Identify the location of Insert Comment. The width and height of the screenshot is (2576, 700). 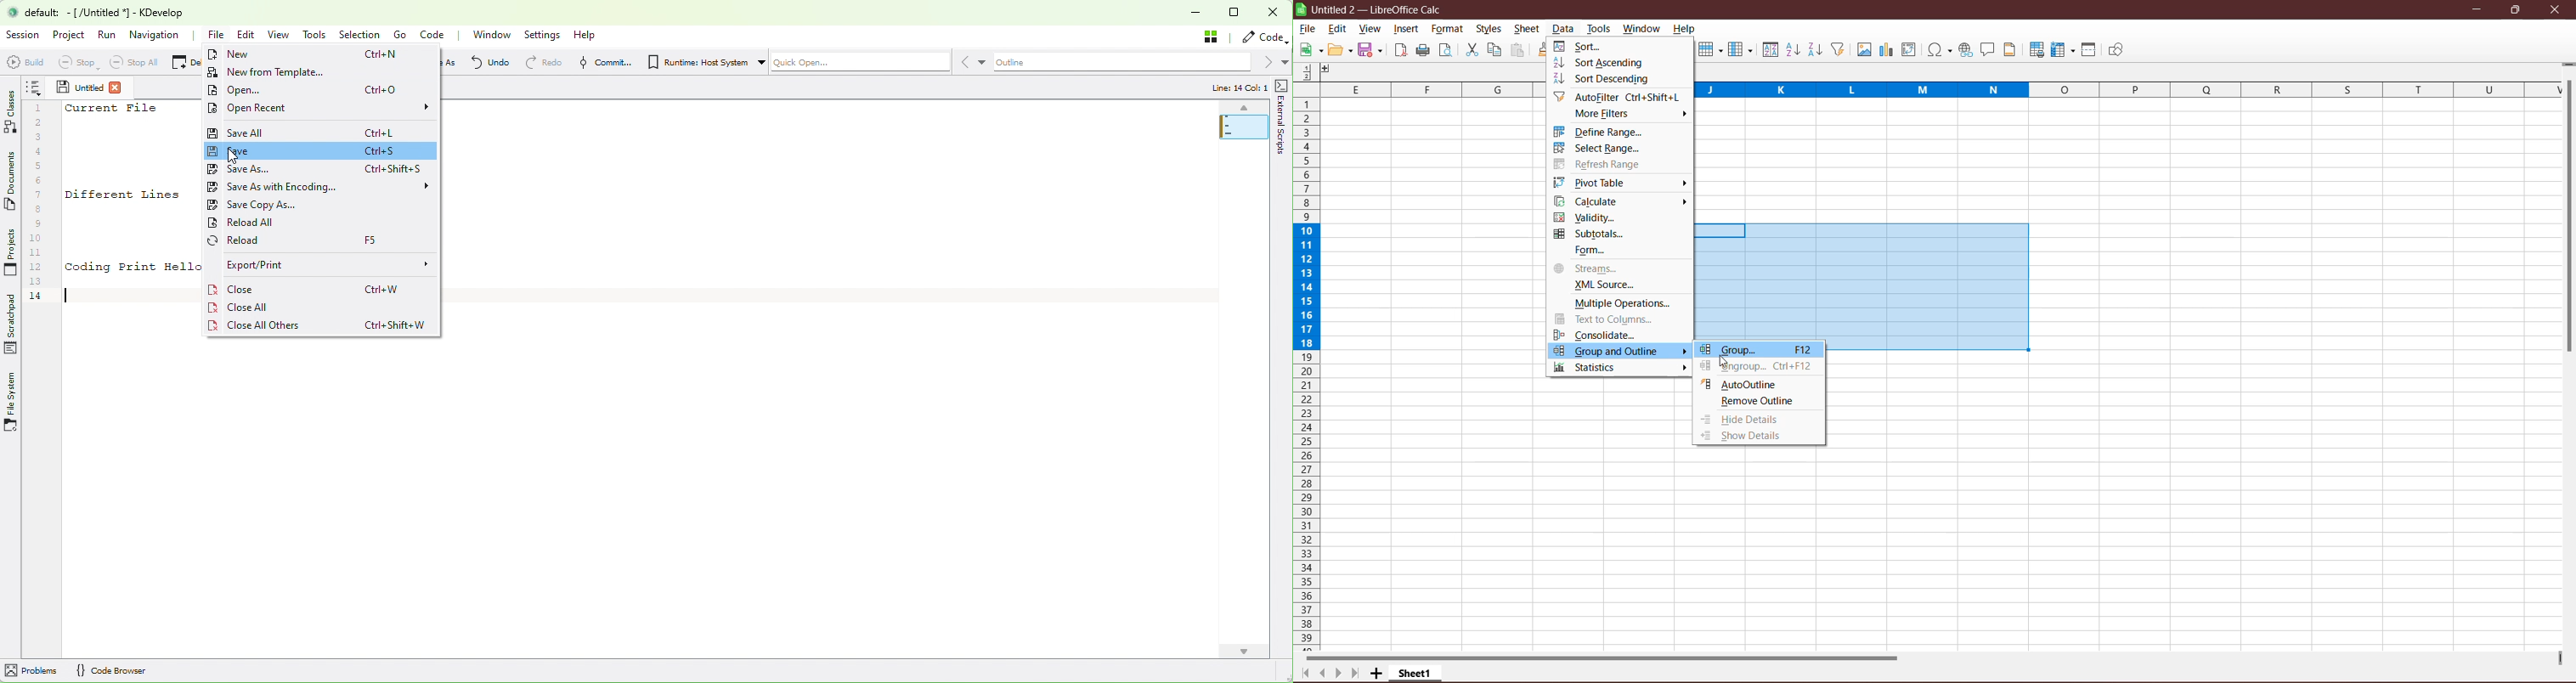
(1988, 50).